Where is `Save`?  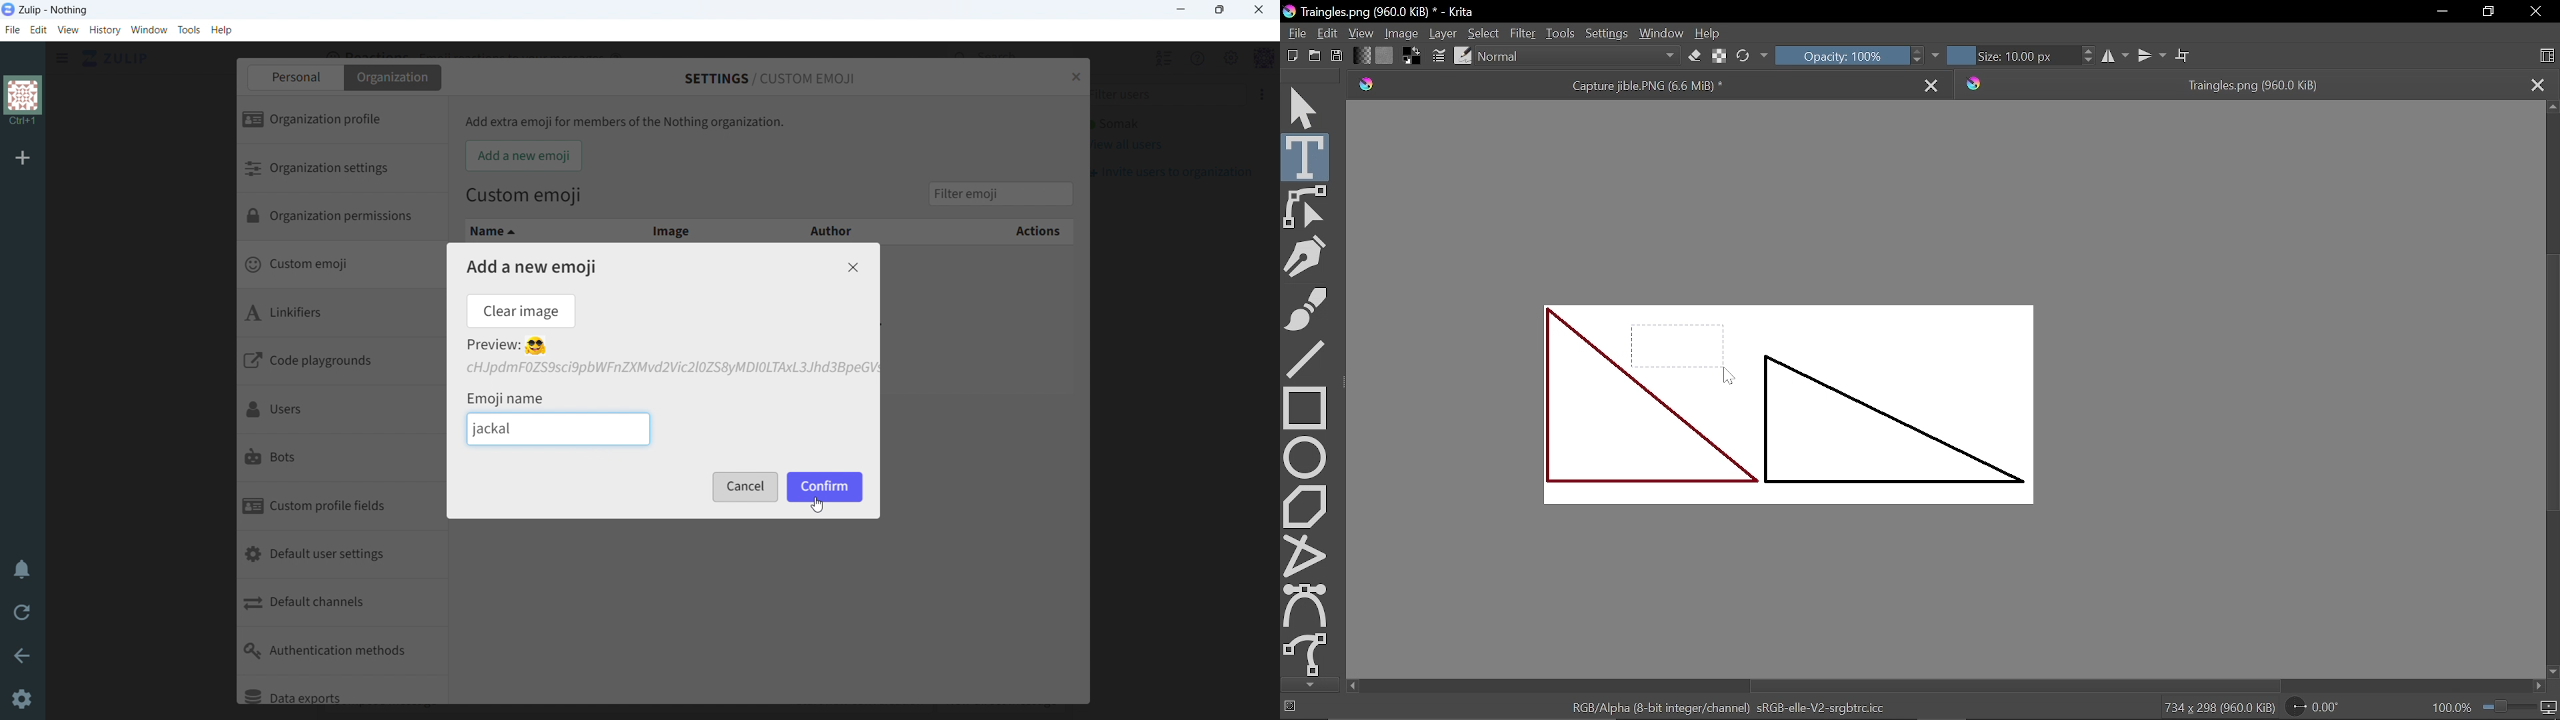 Save is located at coordinates (1337, 57).